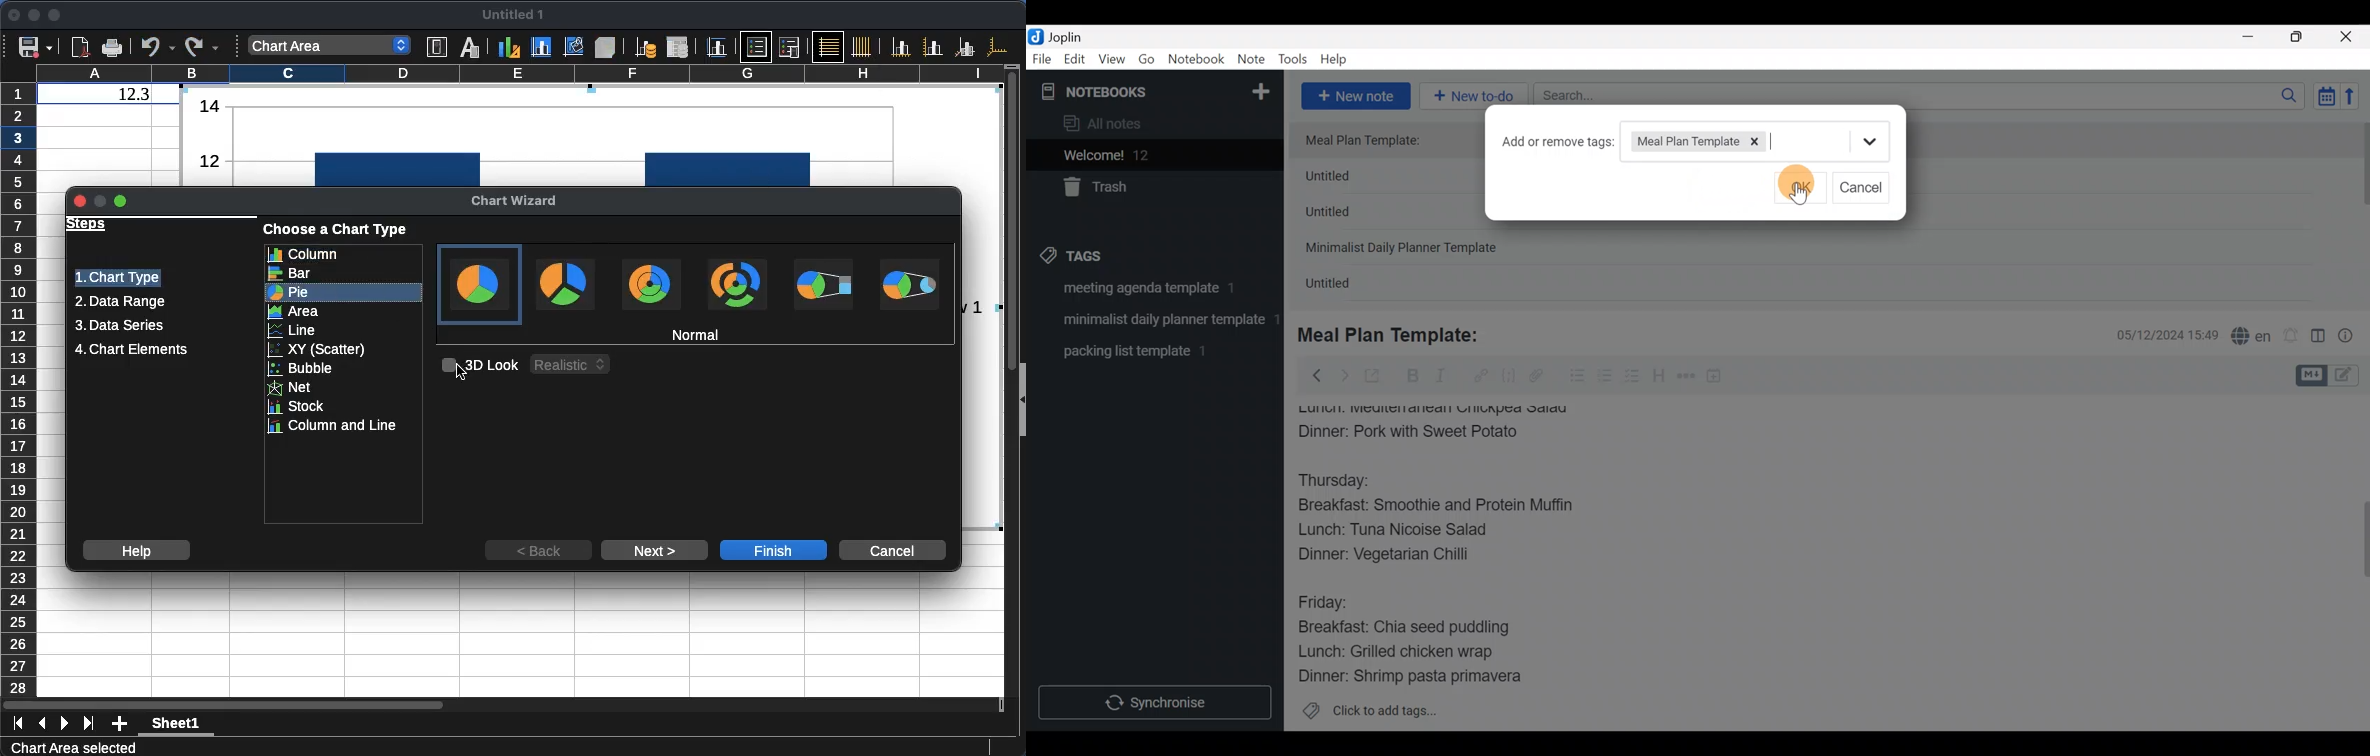 The image size is (2380, 756). What do you see at coordinates (1260, 89) in the screenshot?
I see `New` at bounding box center [1260, 89].